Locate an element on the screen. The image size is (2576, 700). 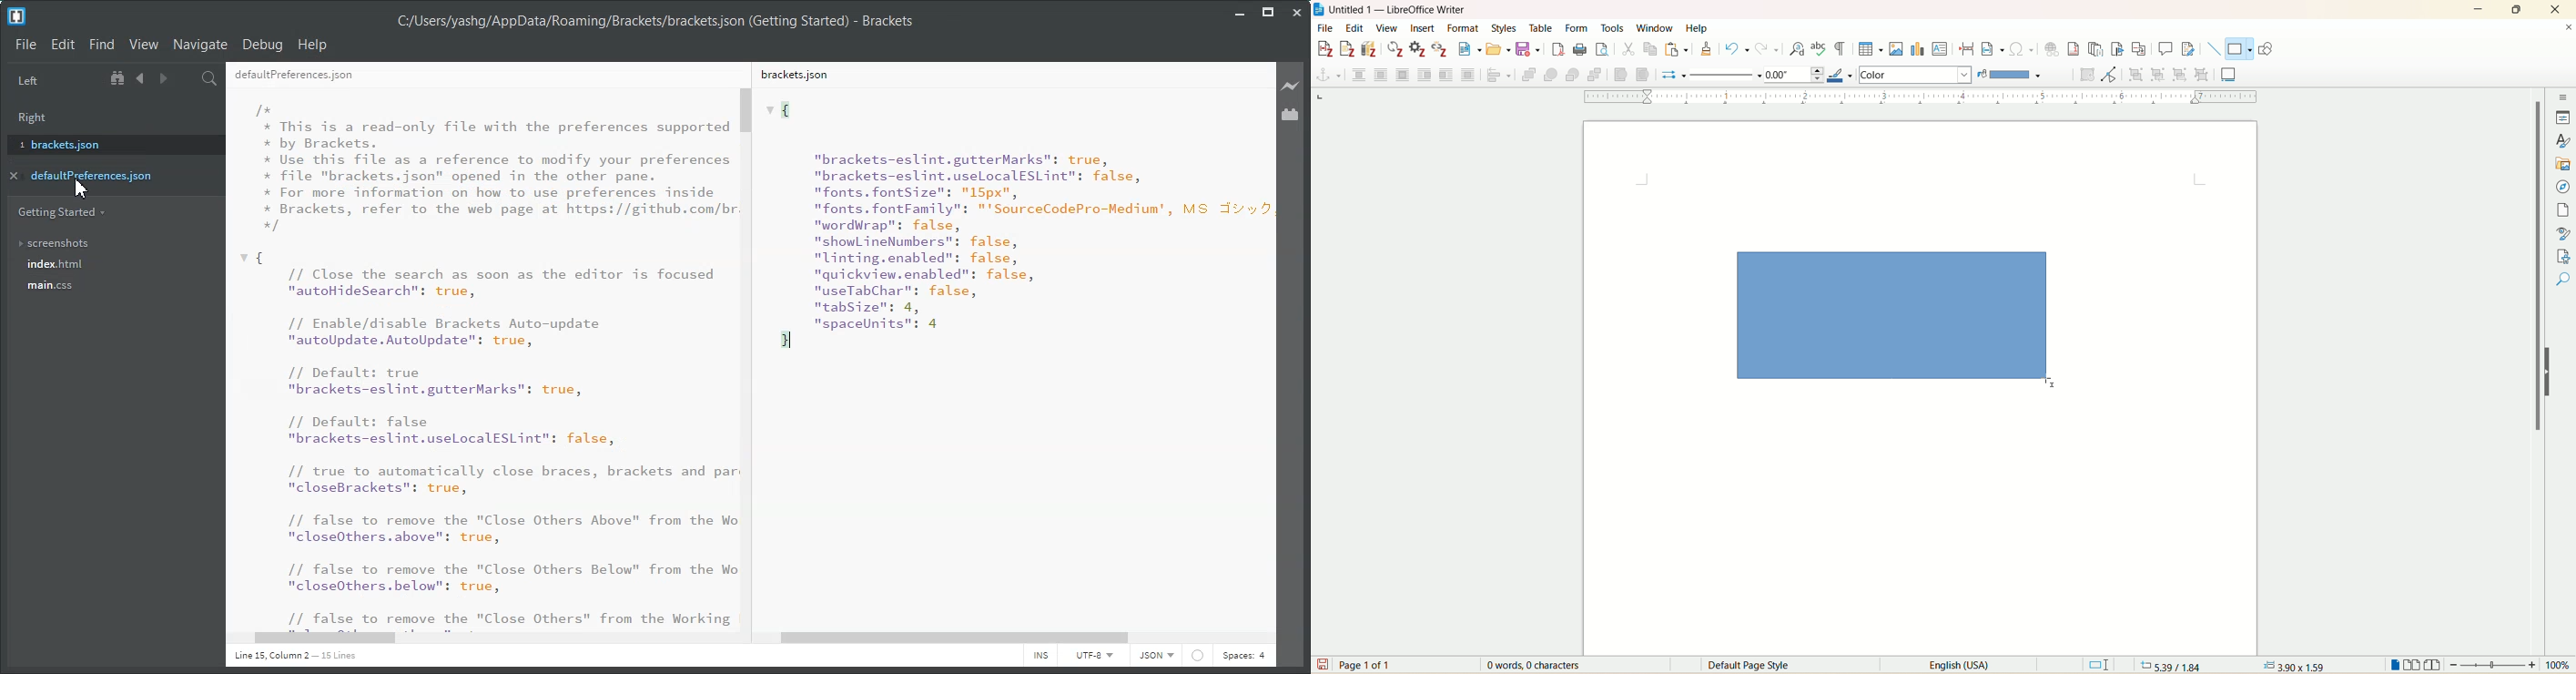
insert image is located at coordinates (1898, 48).